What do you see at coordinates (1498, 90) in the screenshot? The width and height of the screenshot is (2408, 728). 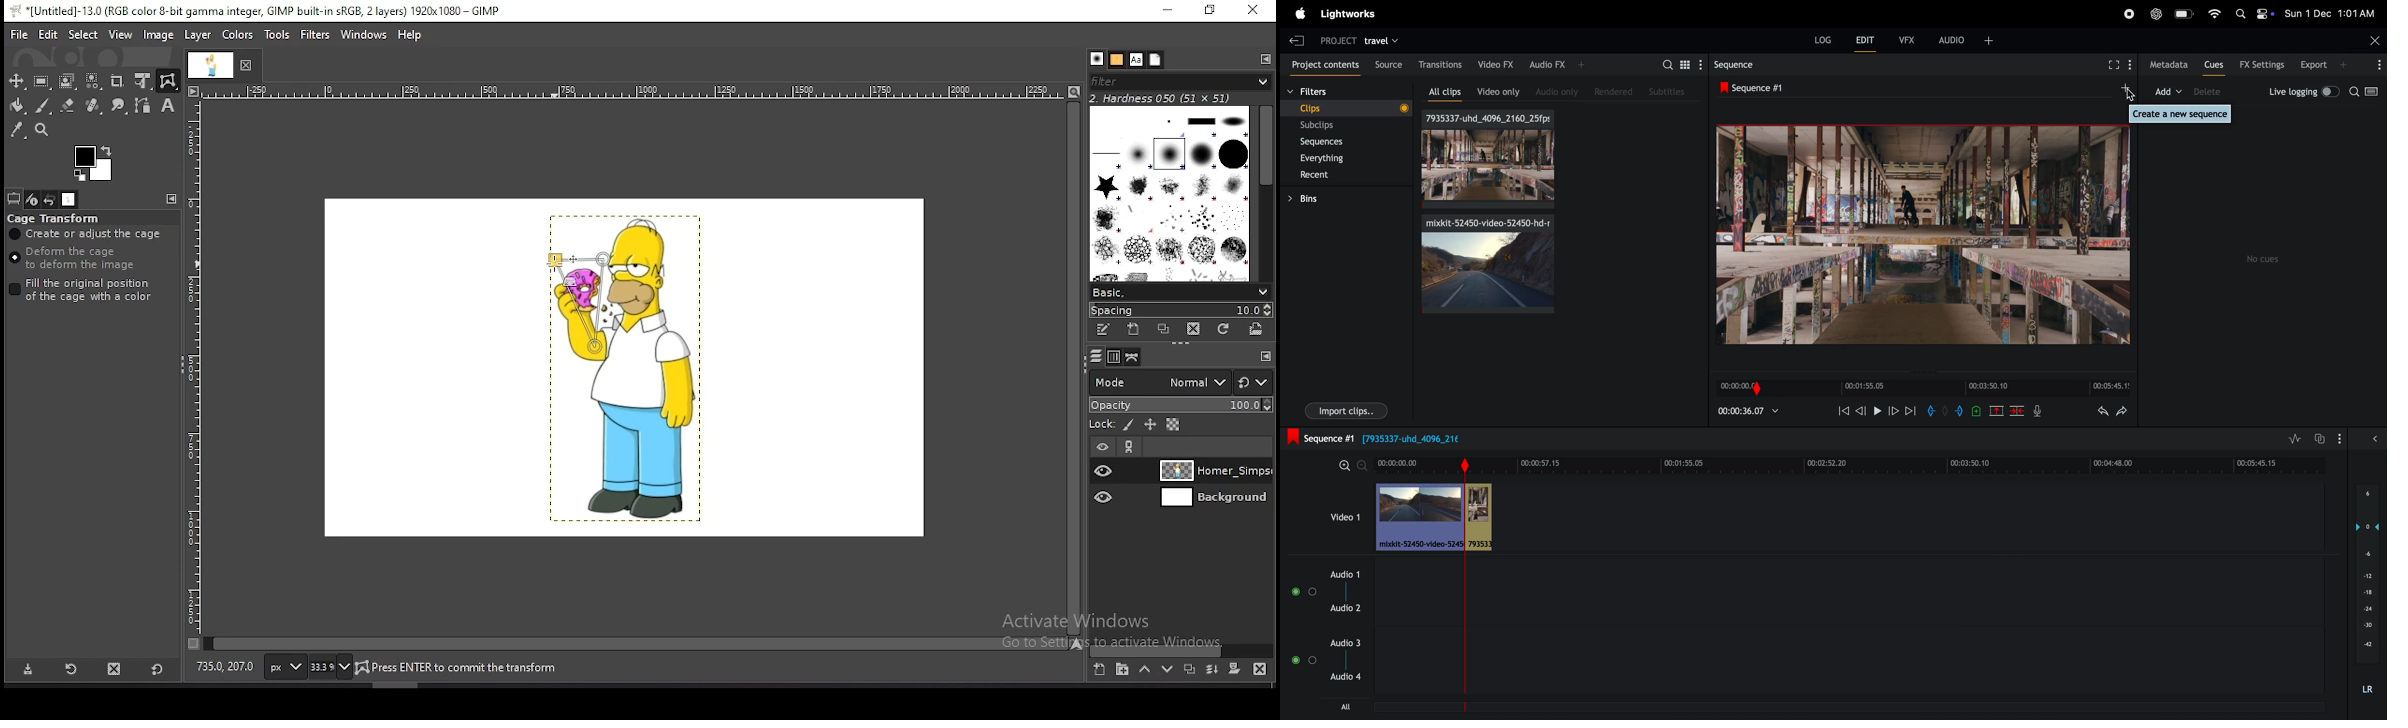 I see `video only` at bounding box center [1498, 90].